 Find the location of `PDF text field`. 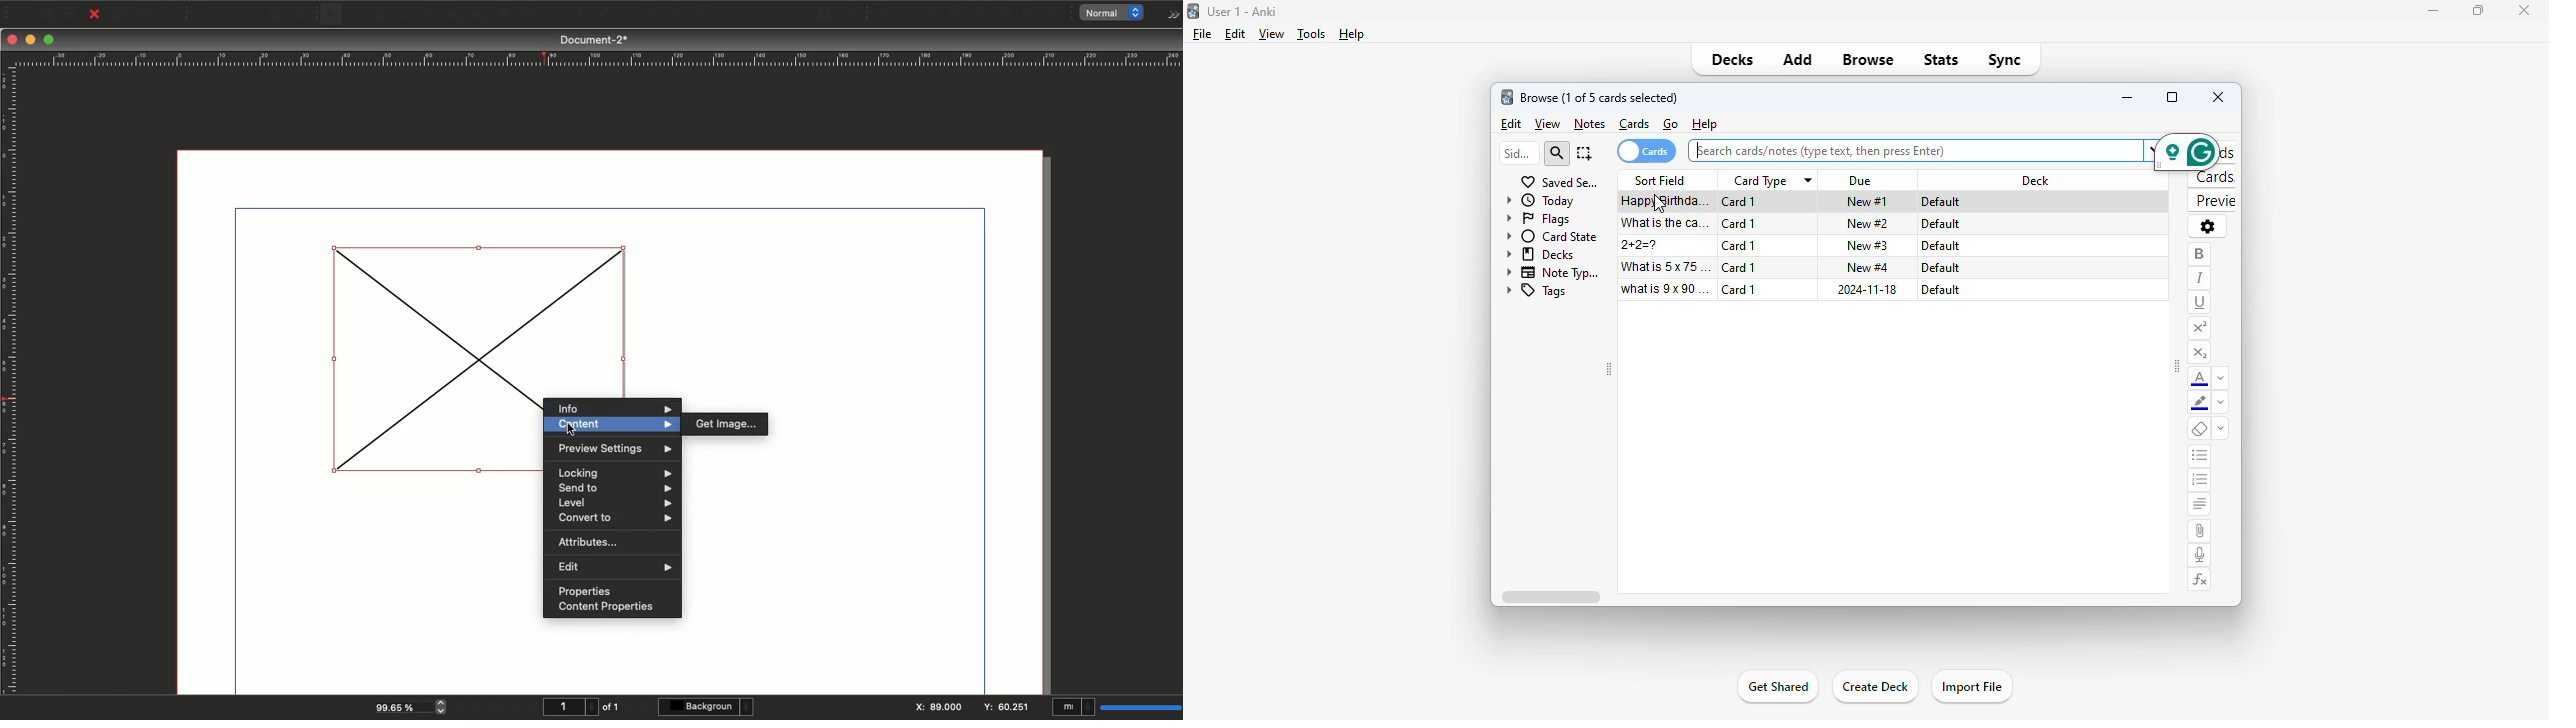

PDF text field is located at coordinates (954, 15).